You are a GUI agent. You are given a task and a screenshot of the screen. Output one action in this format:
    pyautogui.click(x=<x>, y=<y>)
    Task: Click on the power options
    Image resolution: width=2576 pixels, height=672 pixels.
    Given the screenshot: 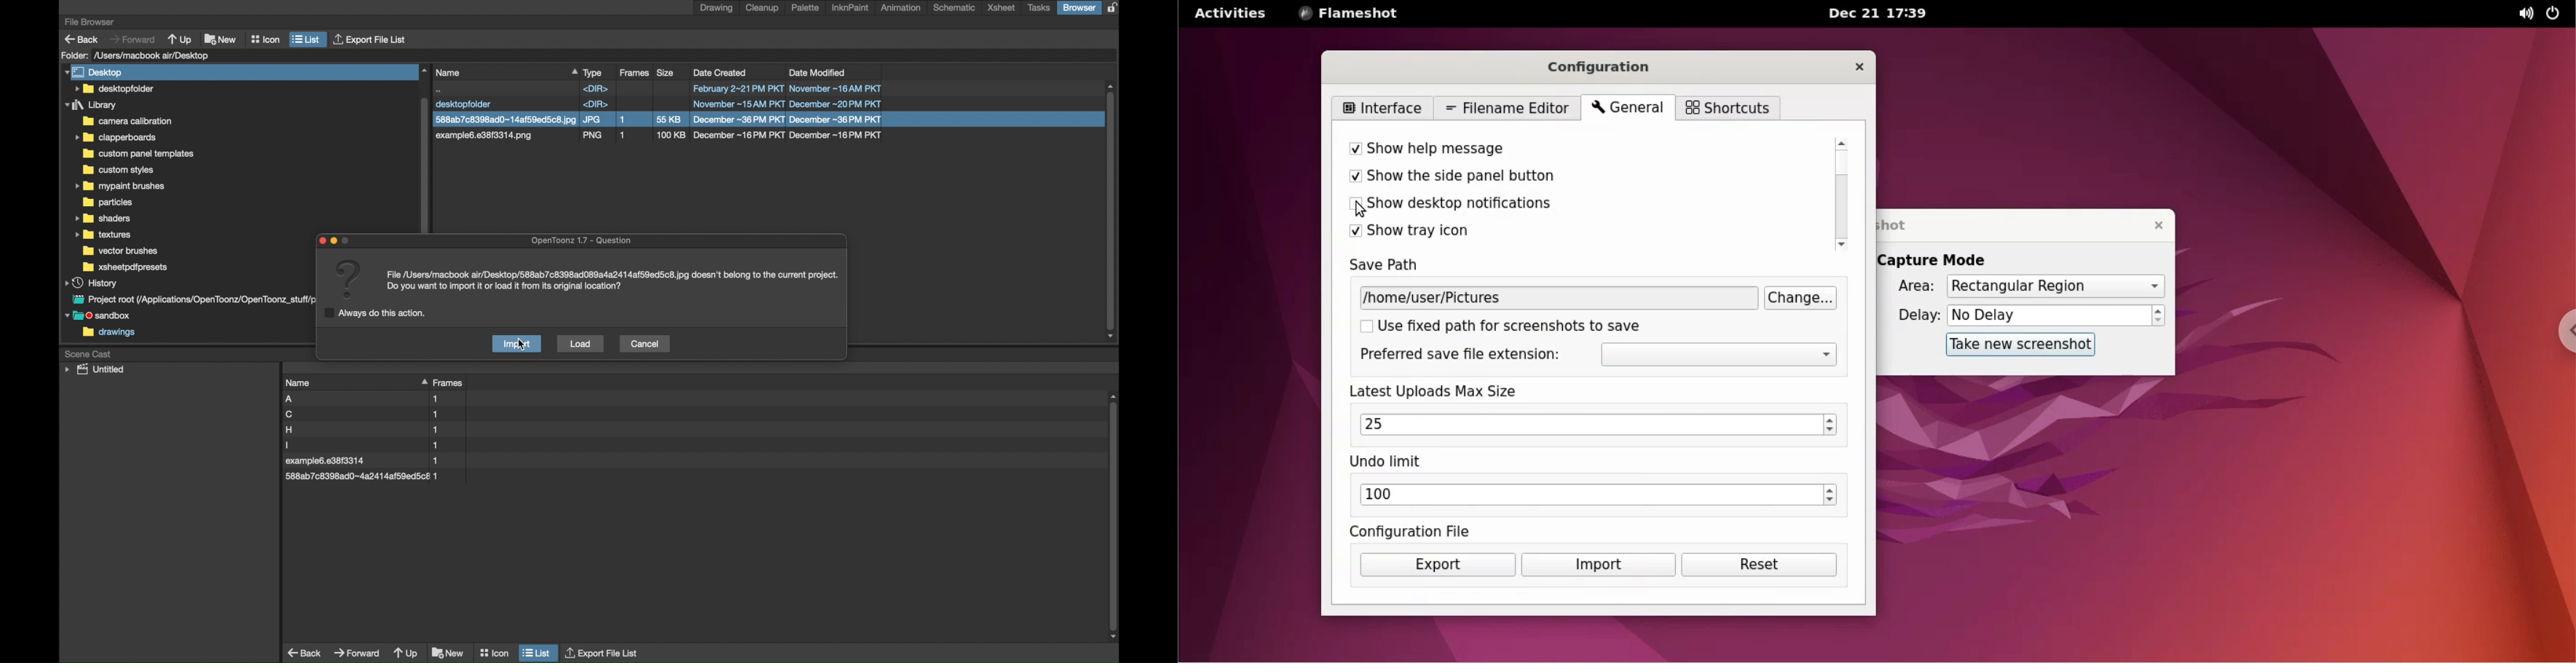 What is the action you would take?
    pyautogui.click(x=2556, y=14)
    